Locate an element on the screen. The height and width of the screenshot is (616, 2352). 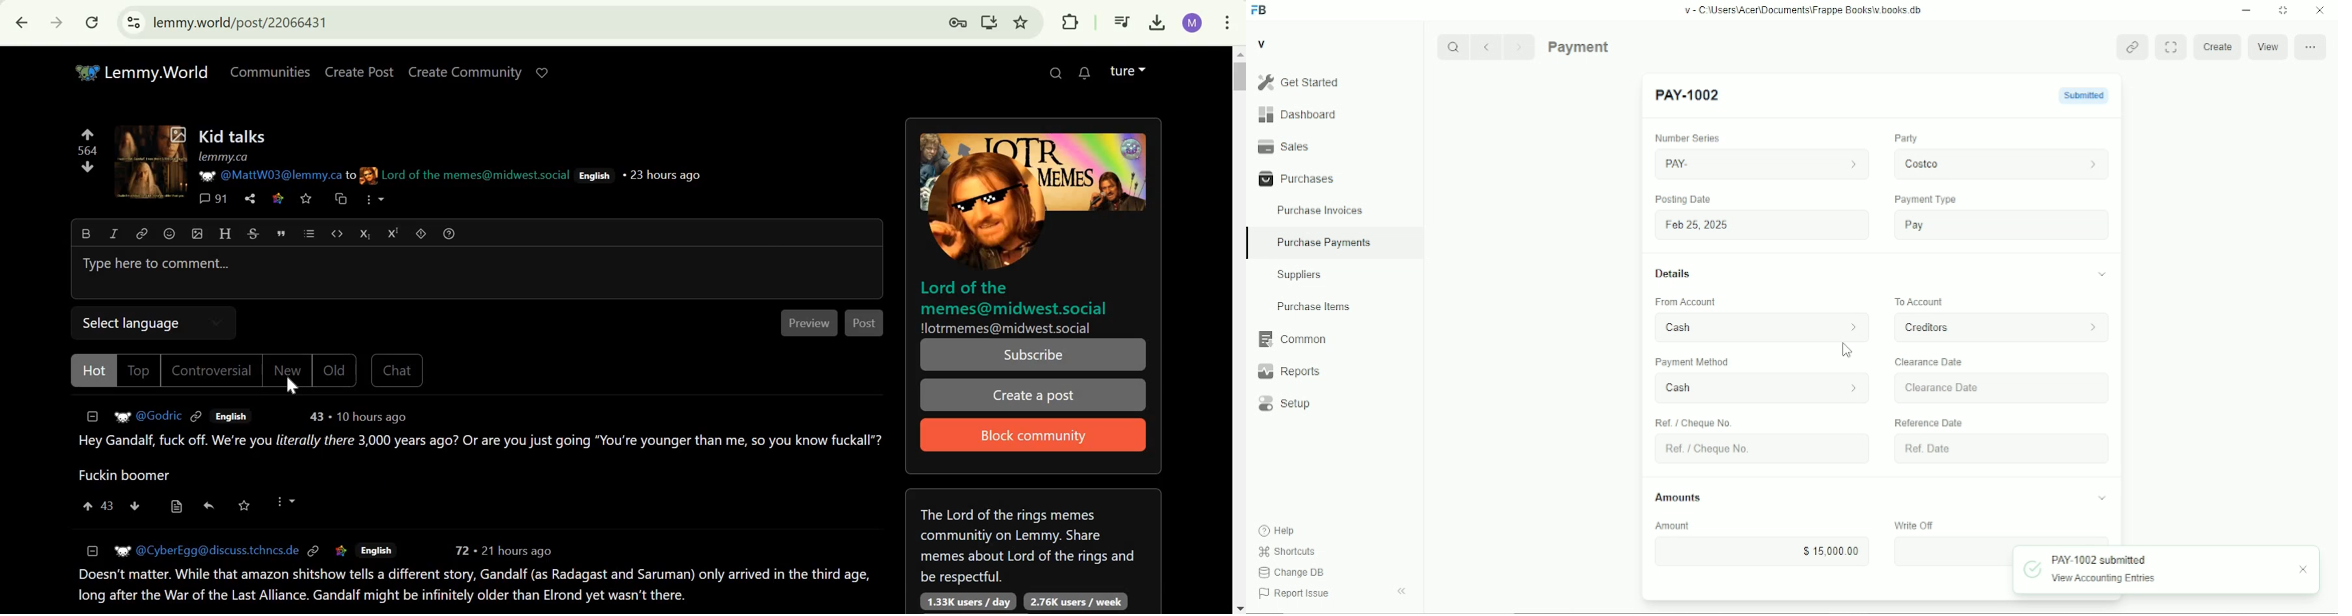
Post is located at coordinates (864, 324).